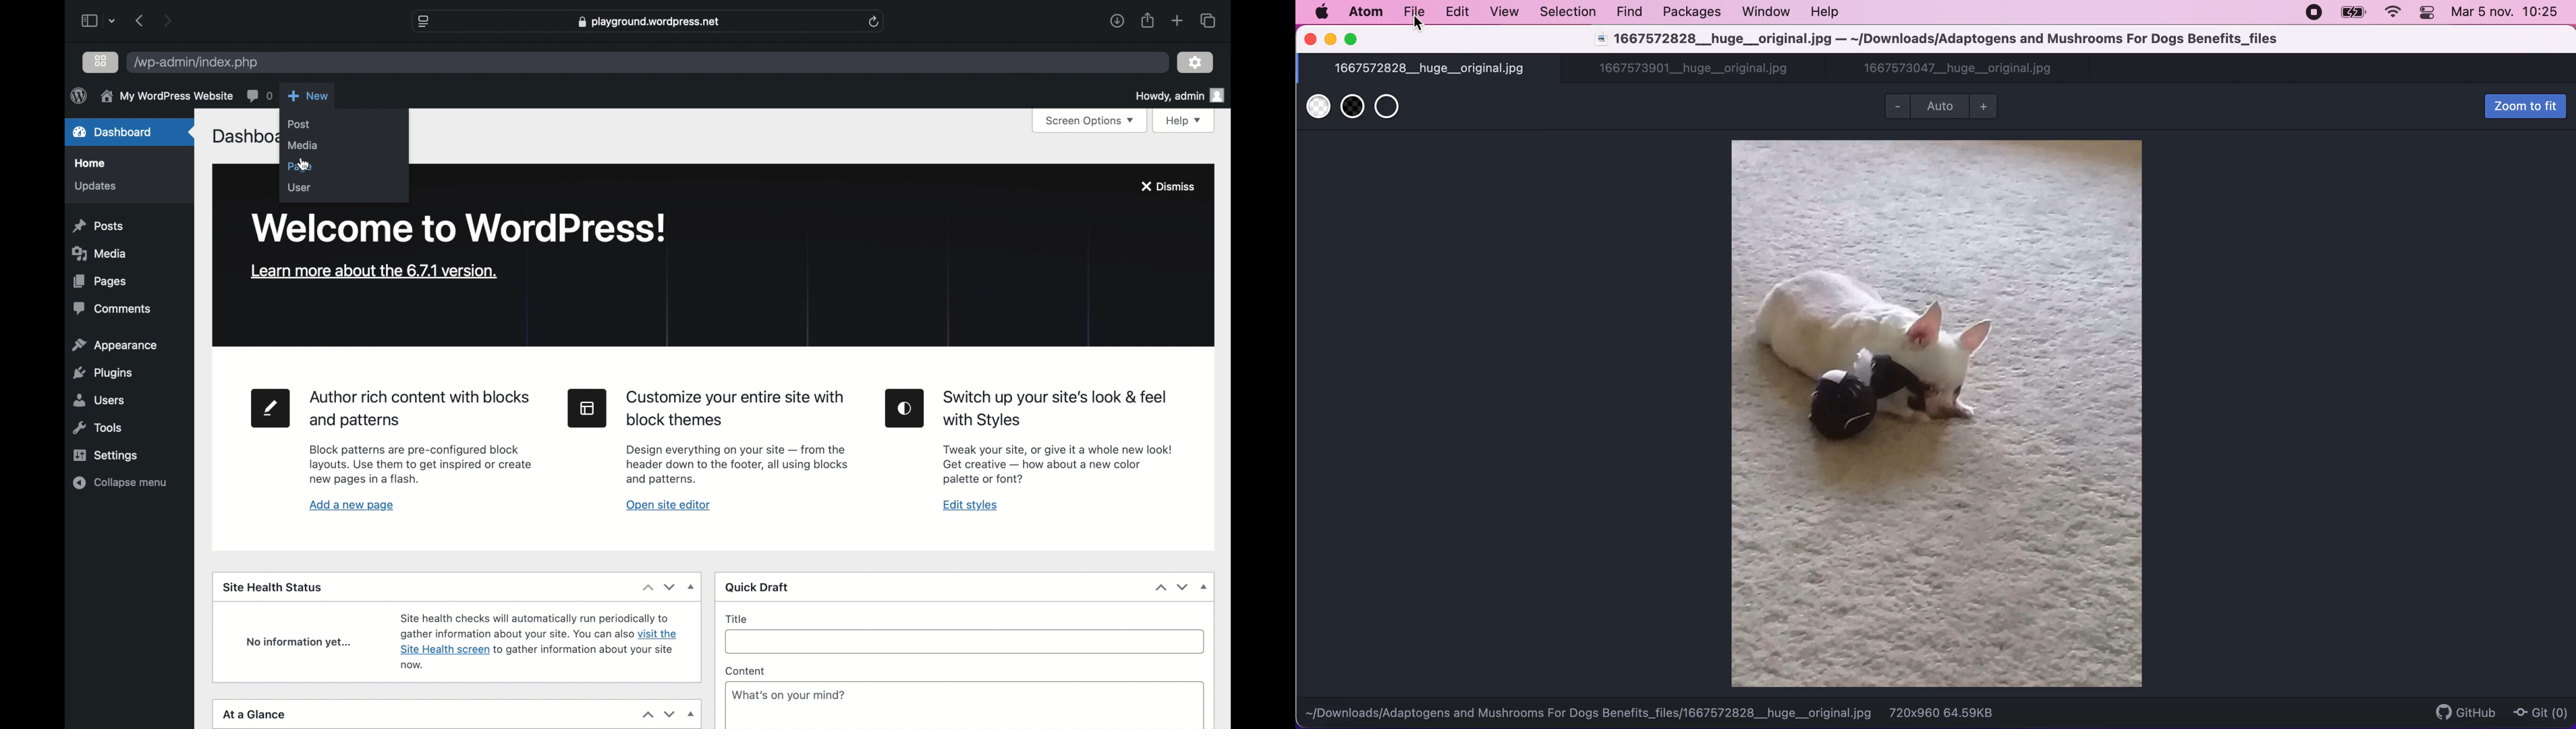  I want to click on packages, so click(1693, 15).